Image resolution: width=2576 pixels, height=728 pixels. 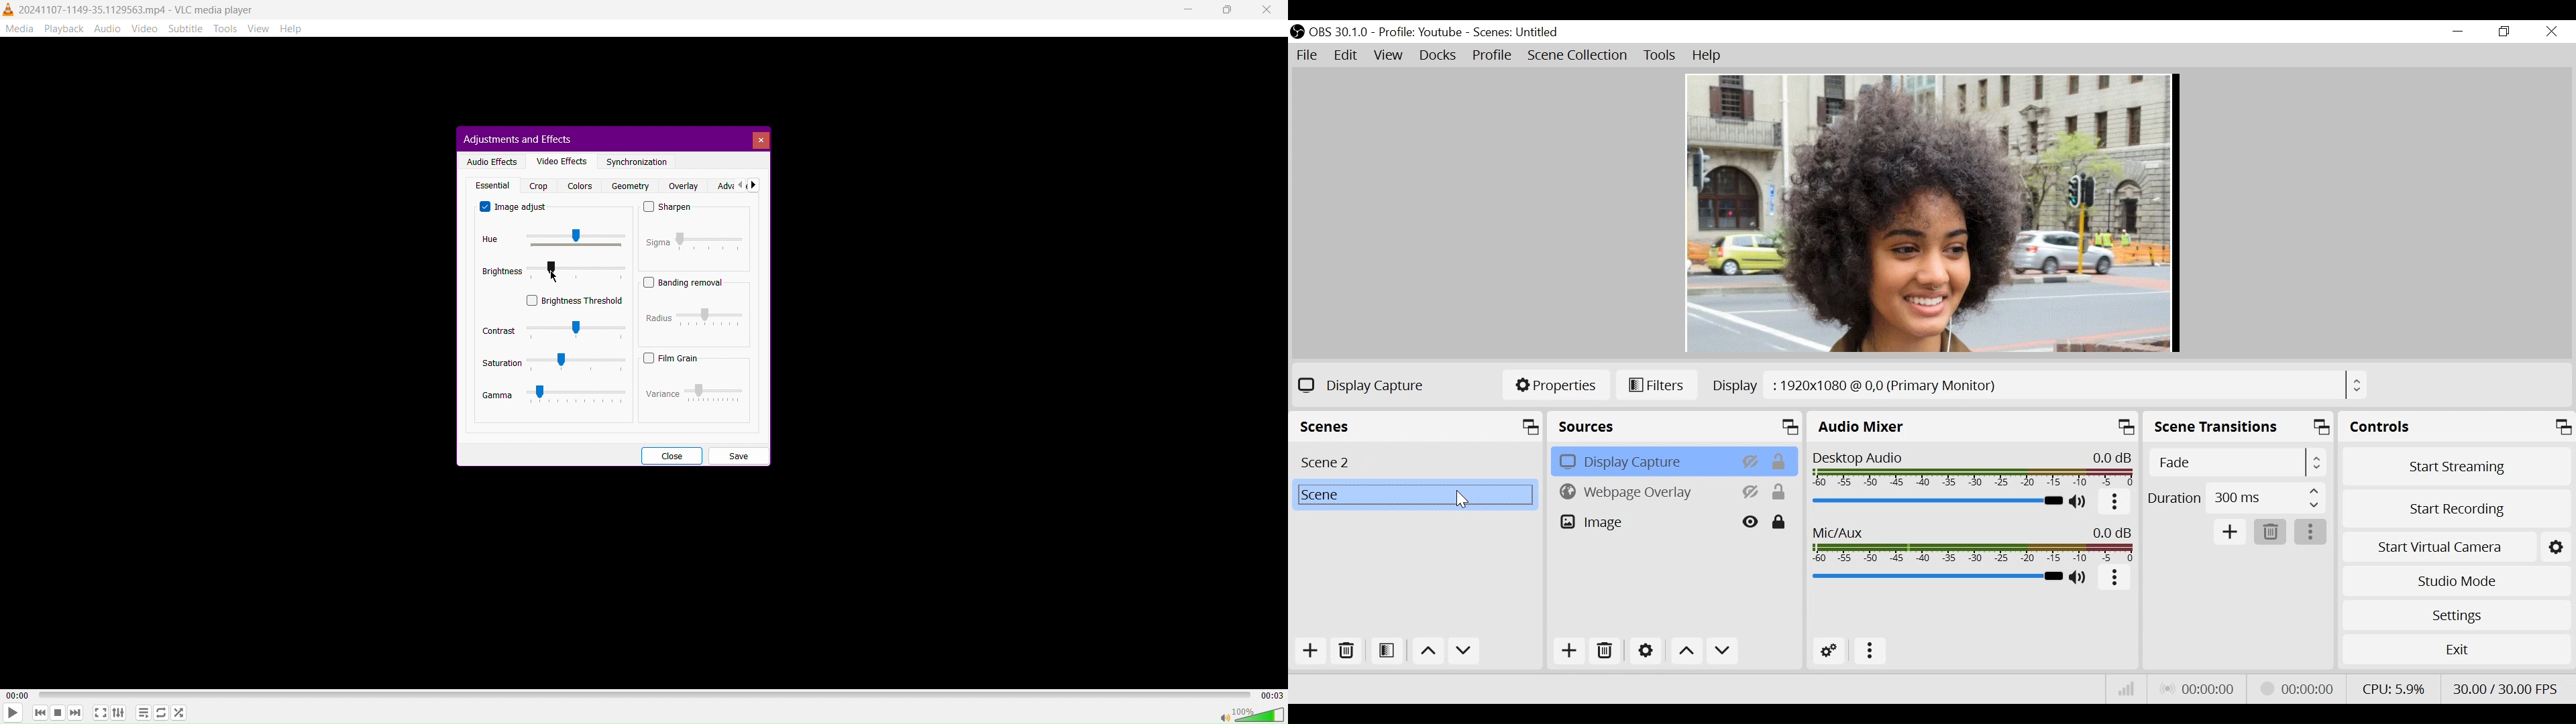 What do you see at coordinates (62, 28) in the screenshot?
I see `Playback` at bounding box center [62, 28].